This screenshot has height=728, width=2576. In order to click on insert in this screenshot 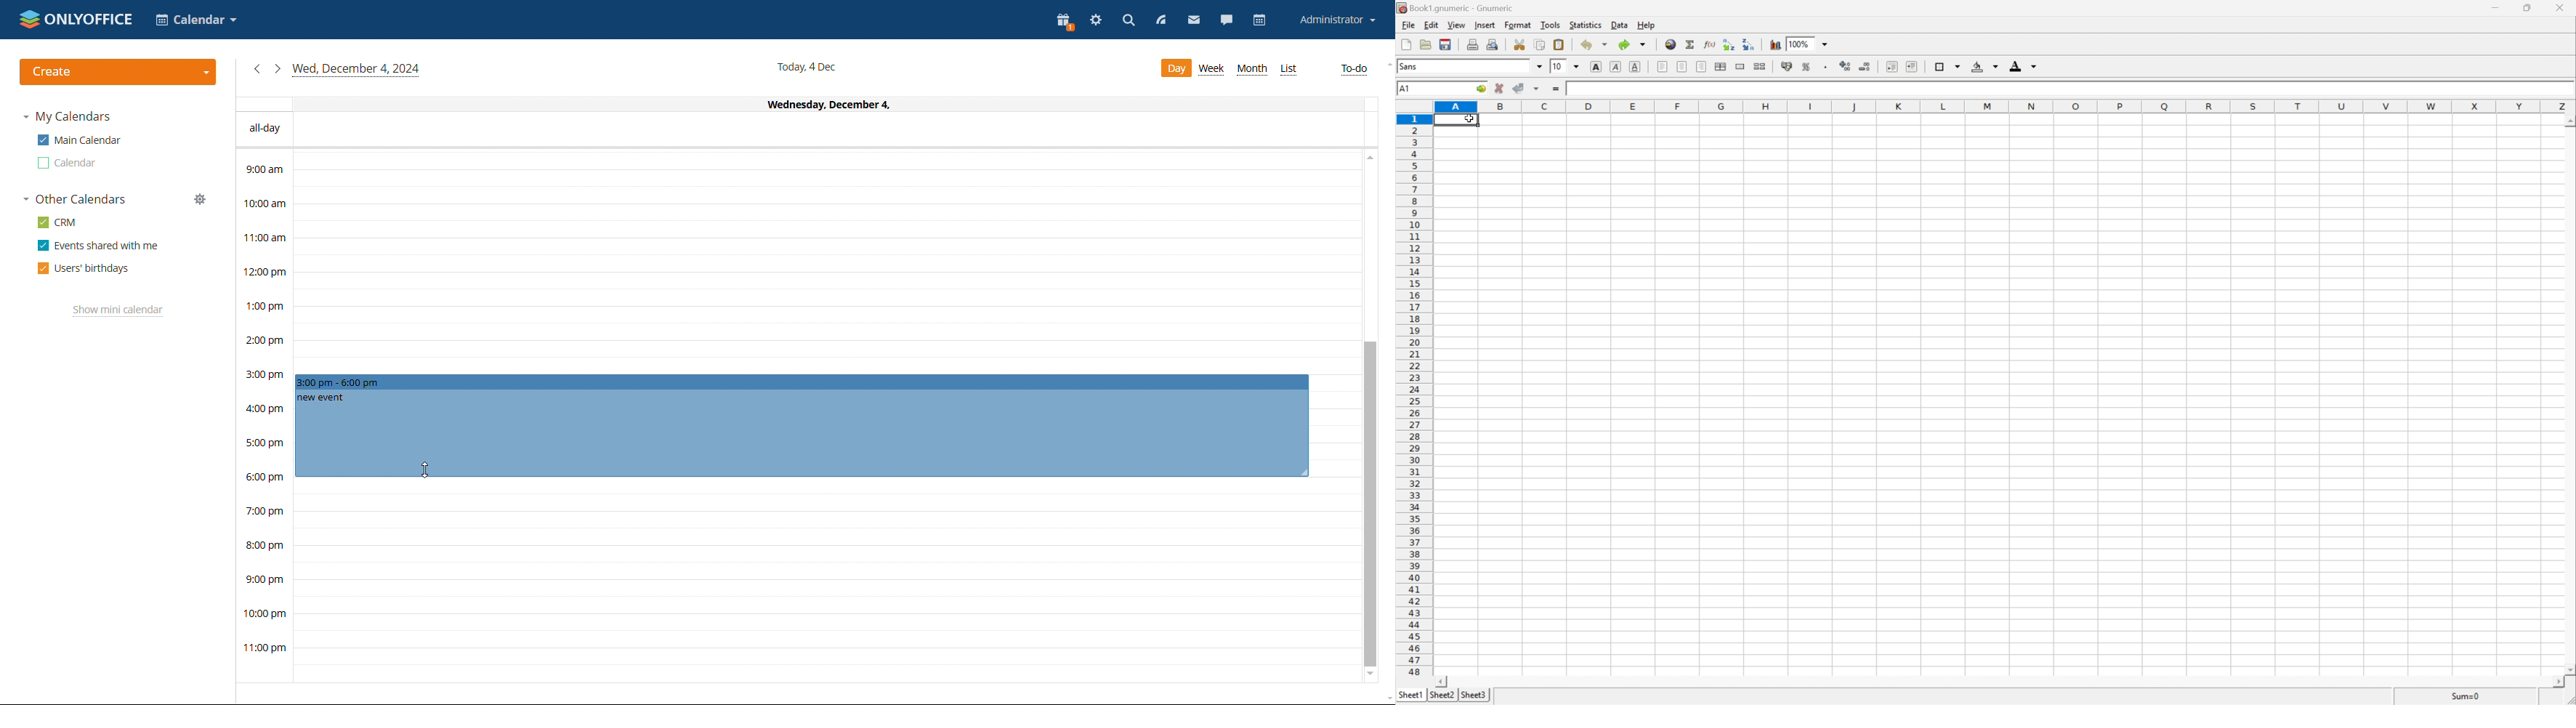, I will do `click(1484, 25)`.